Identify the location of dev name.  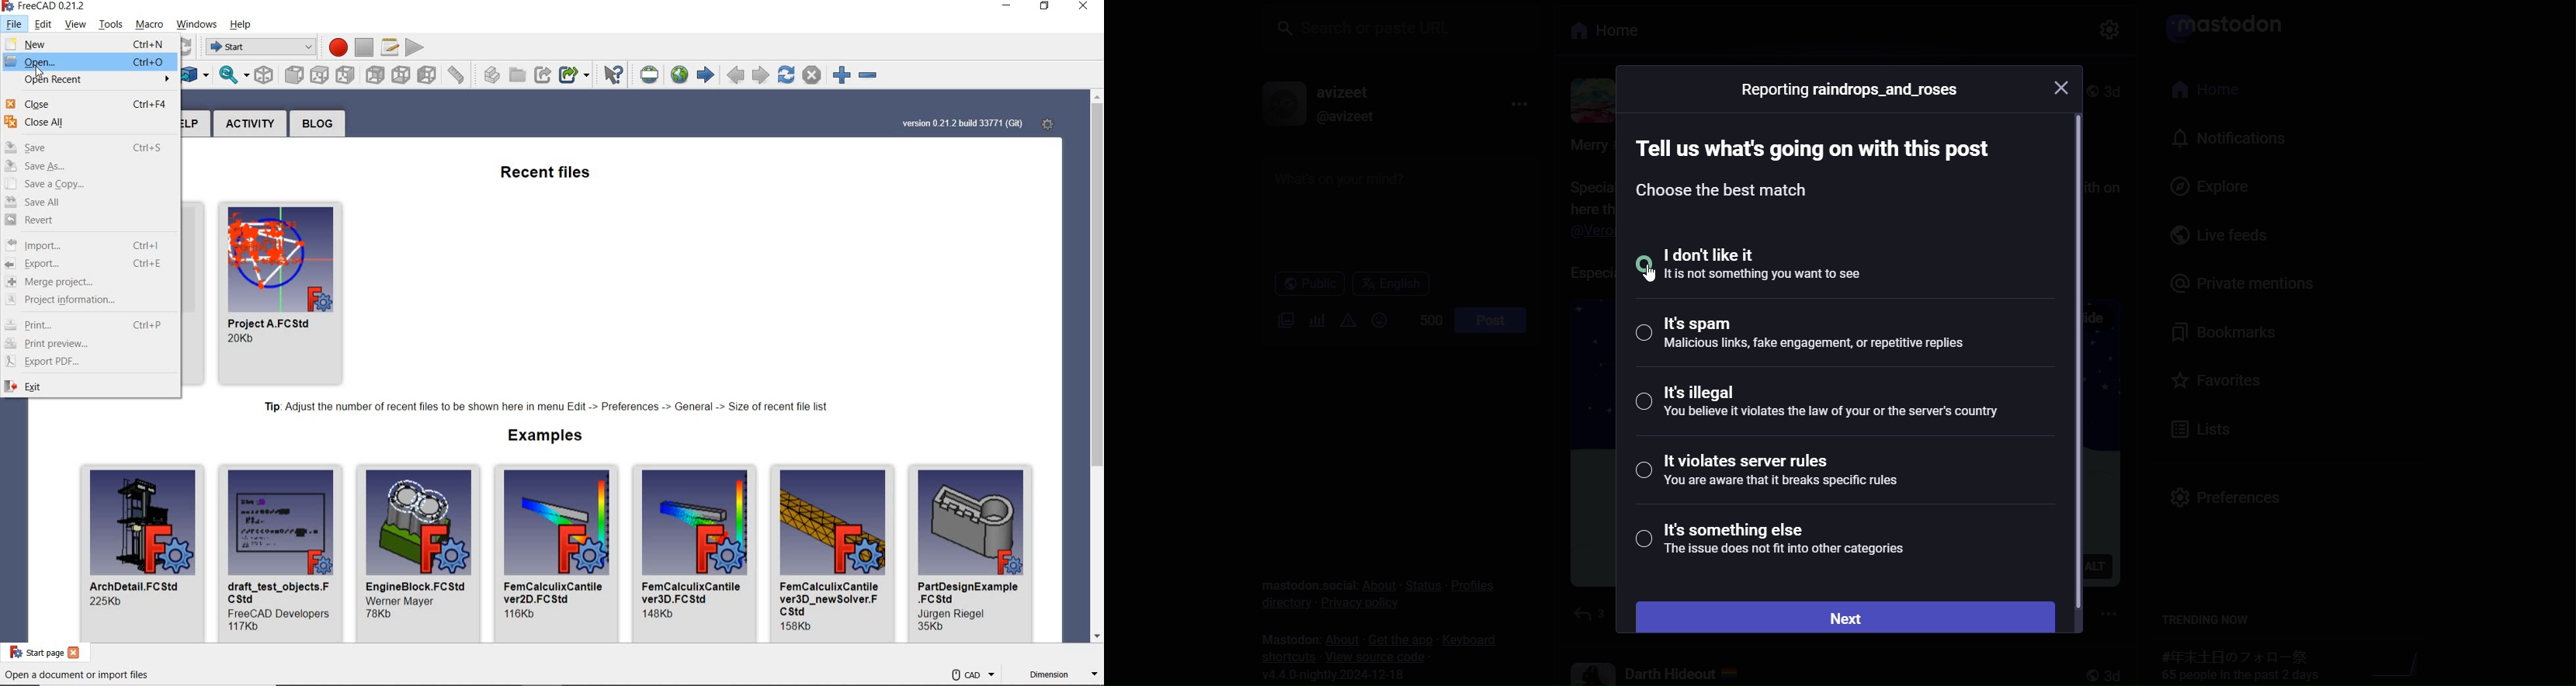
(956, 614).